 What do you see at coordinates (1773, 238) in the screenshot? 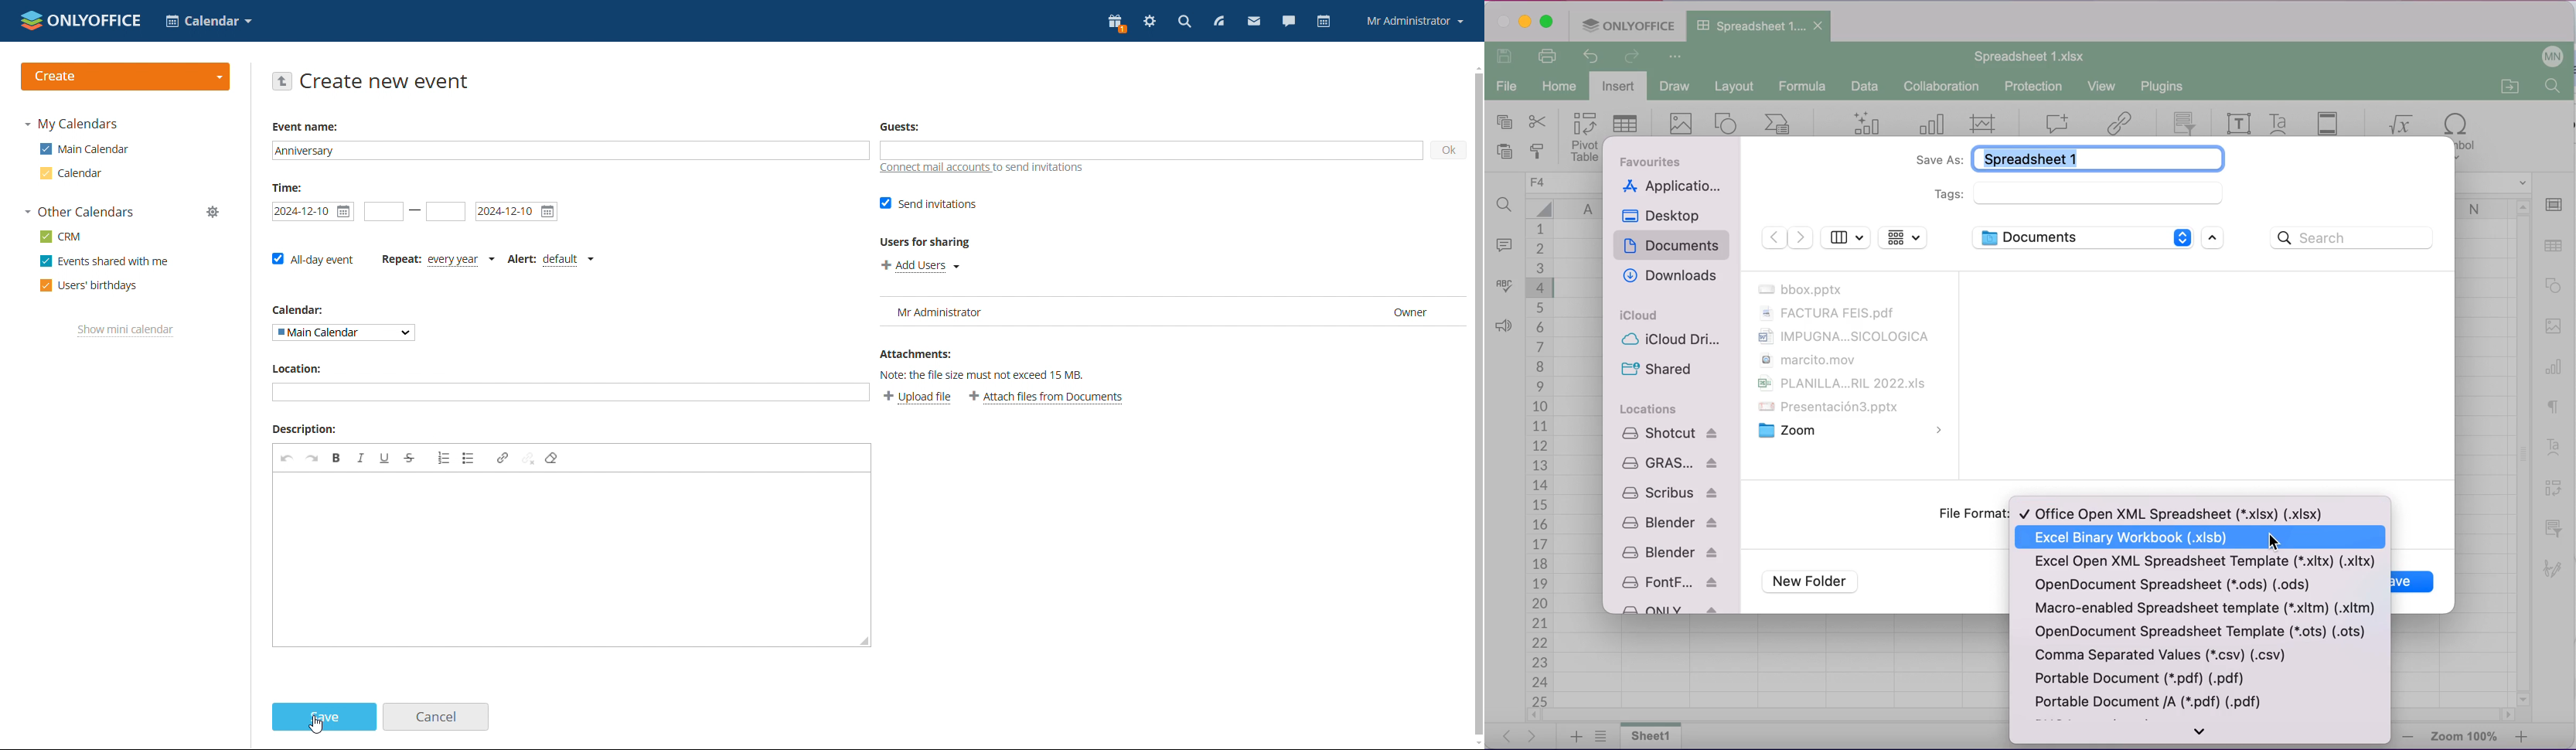
I see `previous` at bounding box center [1773, 238].